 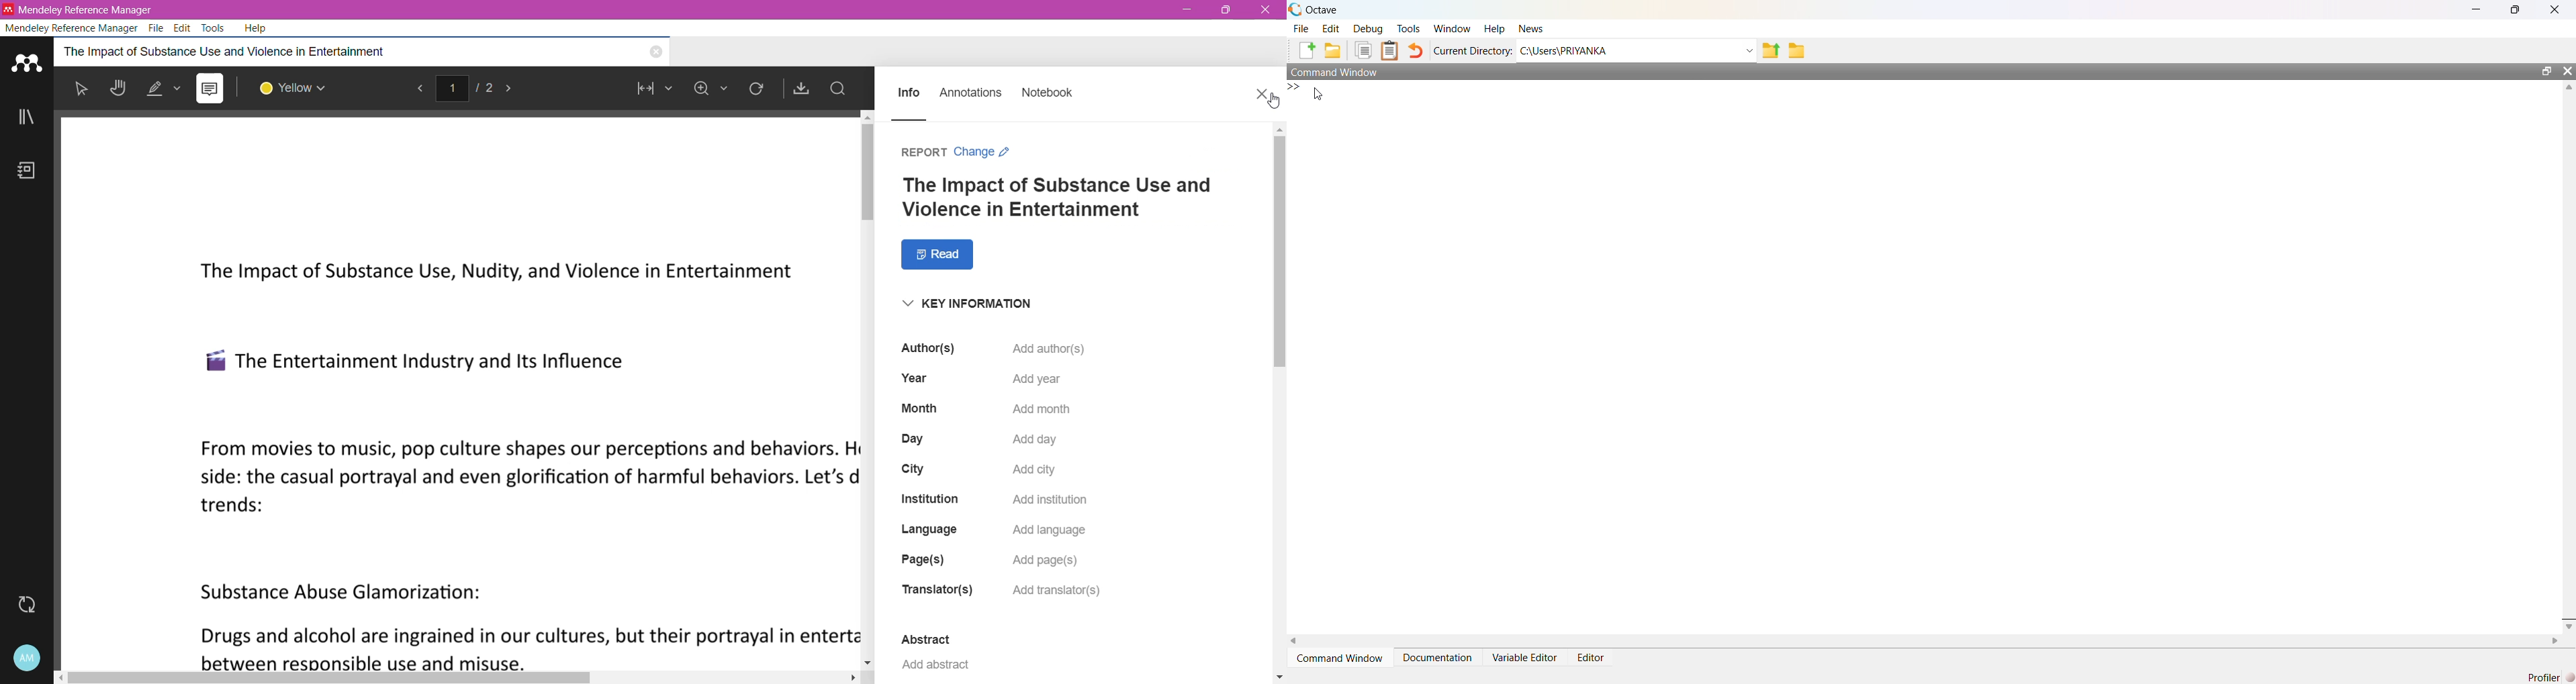 I want to click on Drop-down , so click(x=1749, y=51).